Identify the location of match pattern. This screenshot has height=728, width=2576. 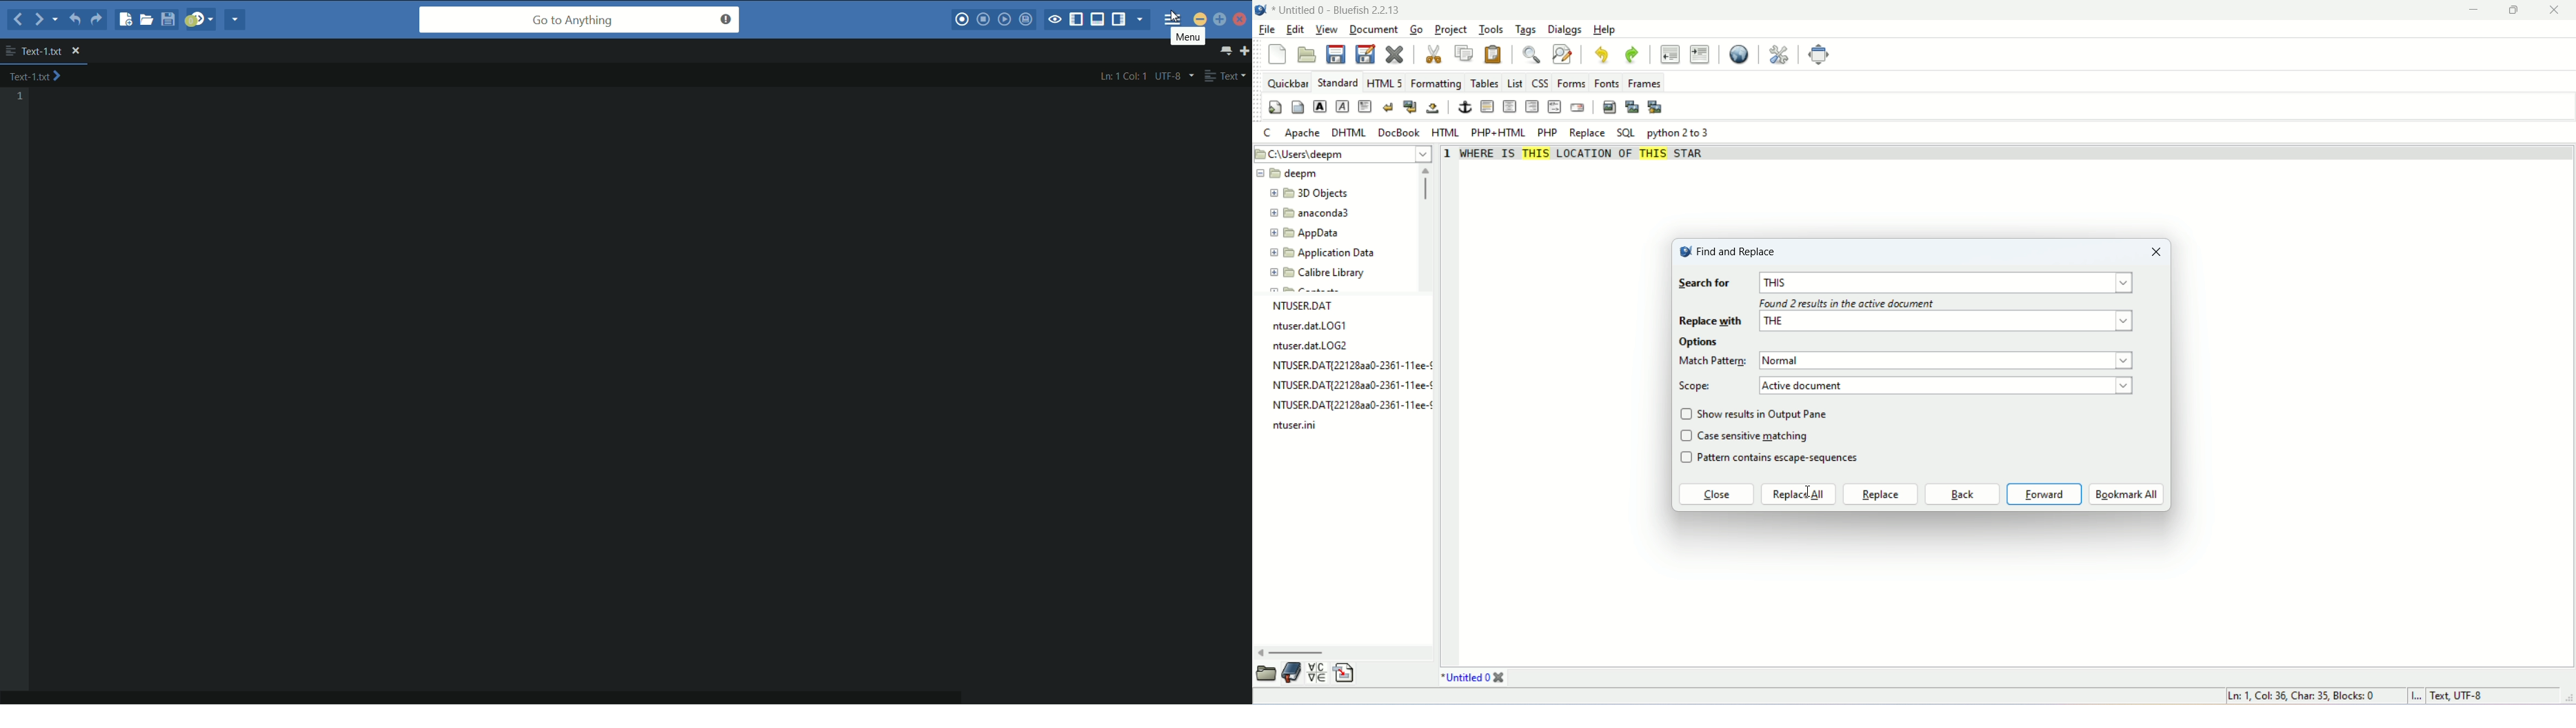
(1950, 361).